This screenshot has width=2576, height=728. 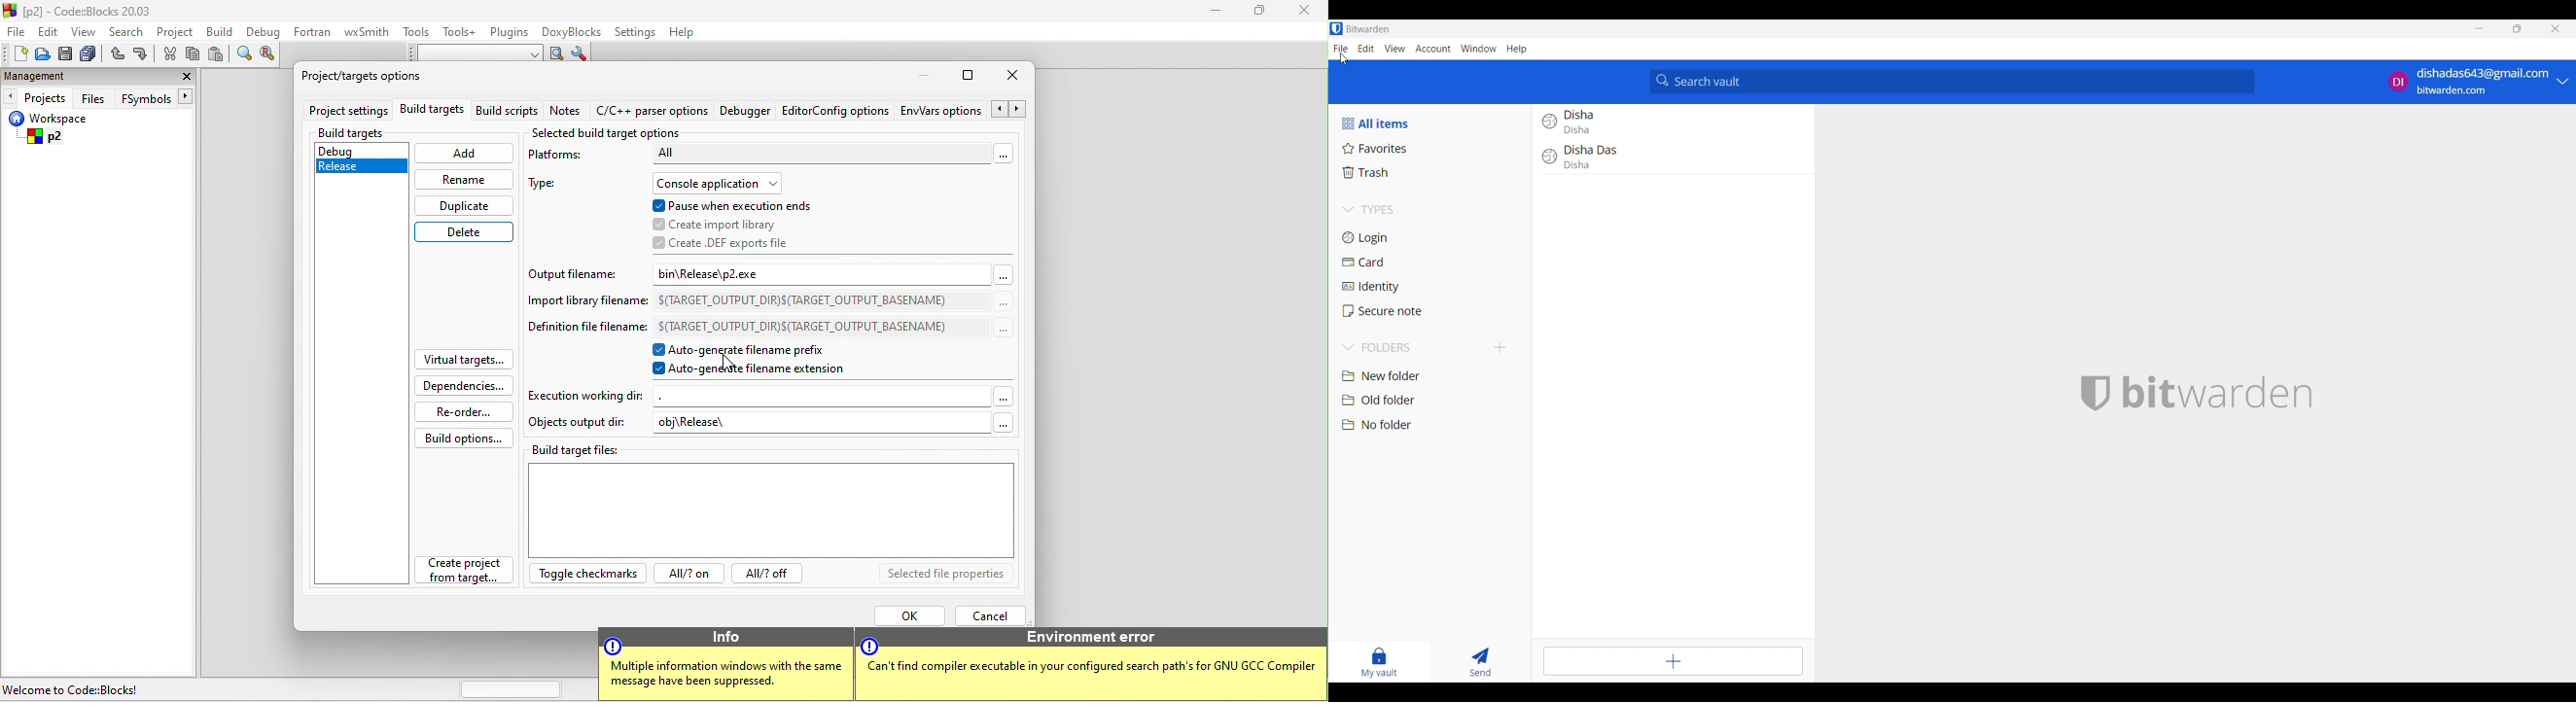 What do you see at coordinates (1414, 348) in the screenshot?
I see `Collapse folders` at bounding box center [1414, 348].